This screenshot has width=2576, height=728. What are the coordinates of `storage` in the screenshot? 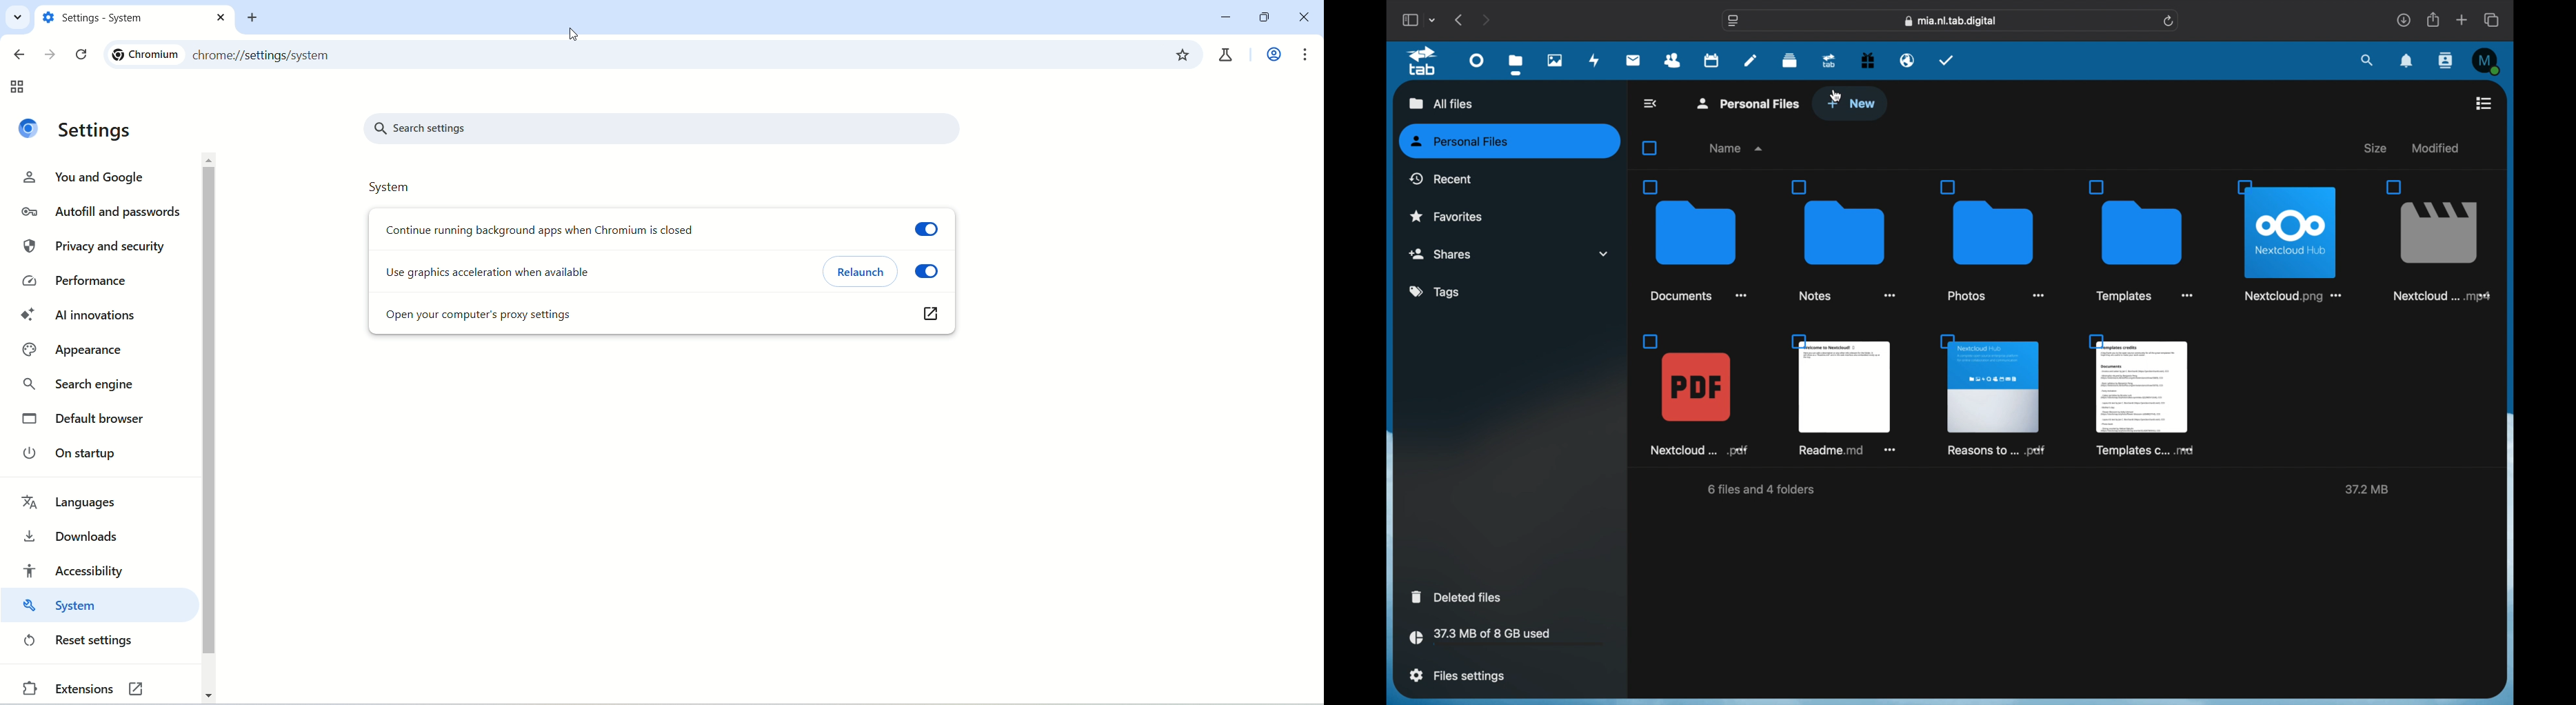 It's located at (1507, 638).